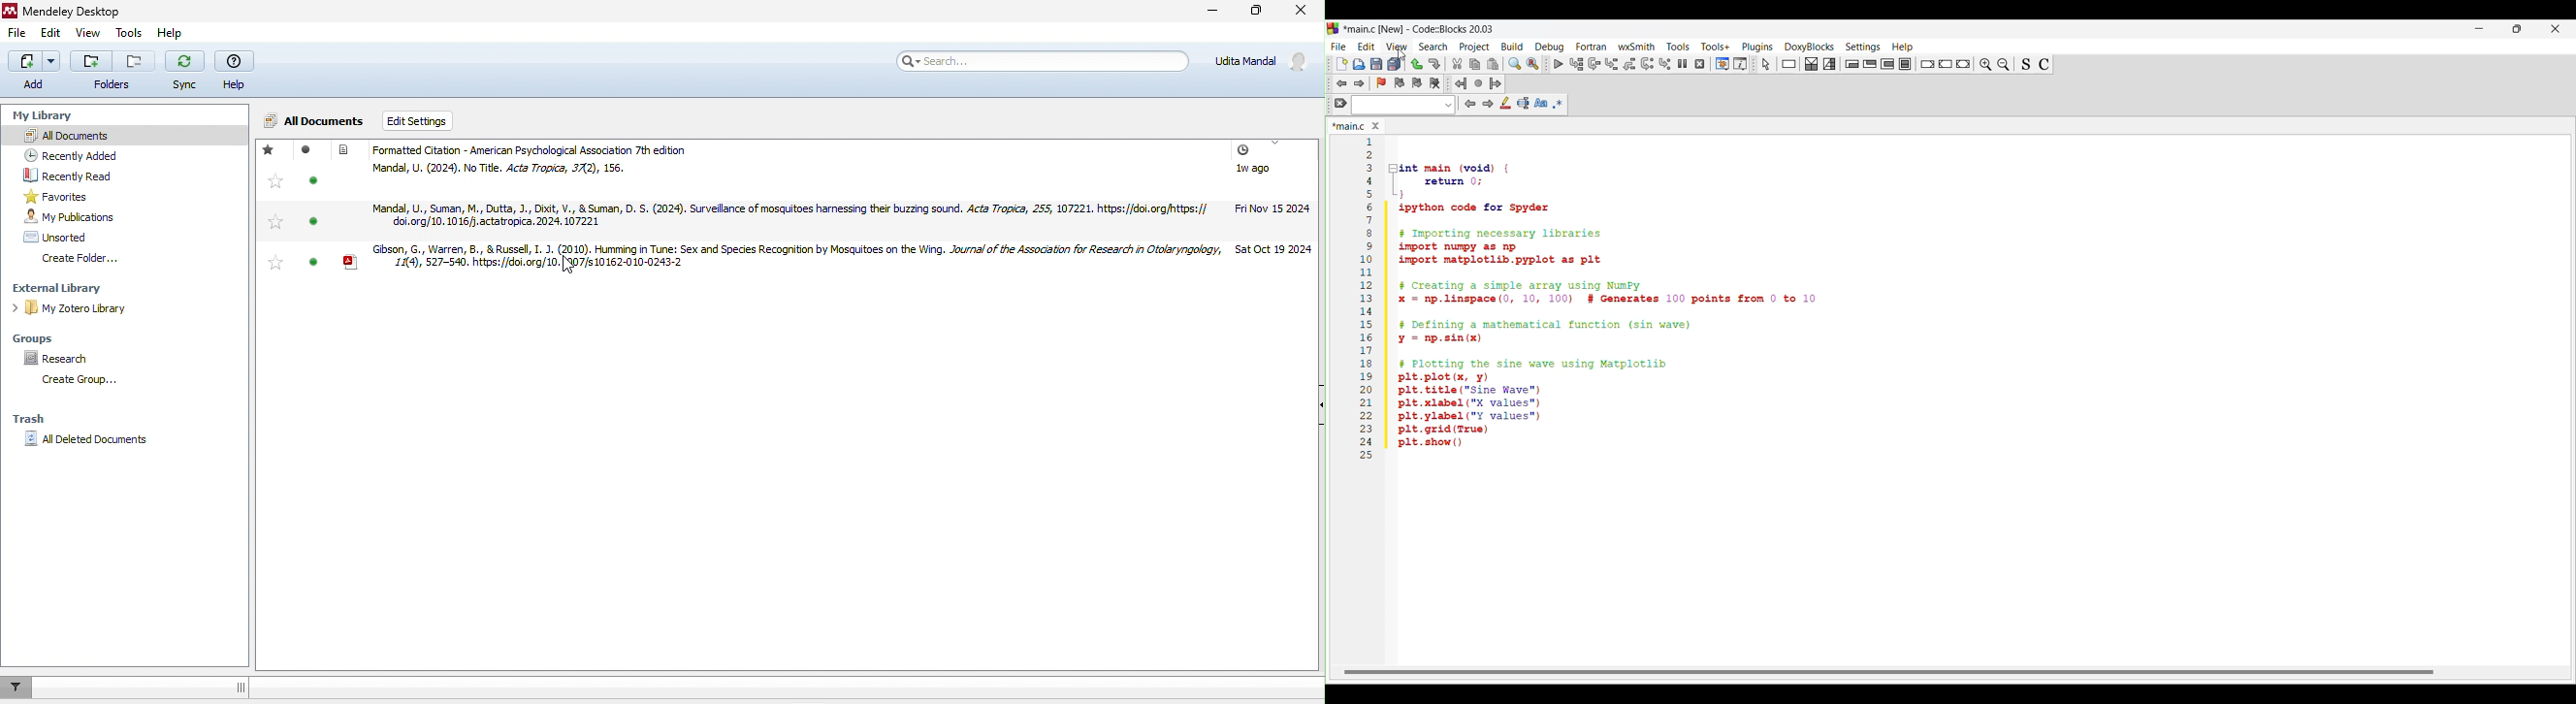  What do you see at coordinates (787, 258) in the screenshot?
I see `Gibson, G., Warren, B., &Russel, I. J. (2010). Humming in Tune: Sex and Species Recognition by Mosquitoes on the Wing. Journal of the Association for Research in Otolaryngology,
il 11(4), 527-540. https://dol.org/10. [7/5 10162-010-0243-2` at bounding box center [787, 258].